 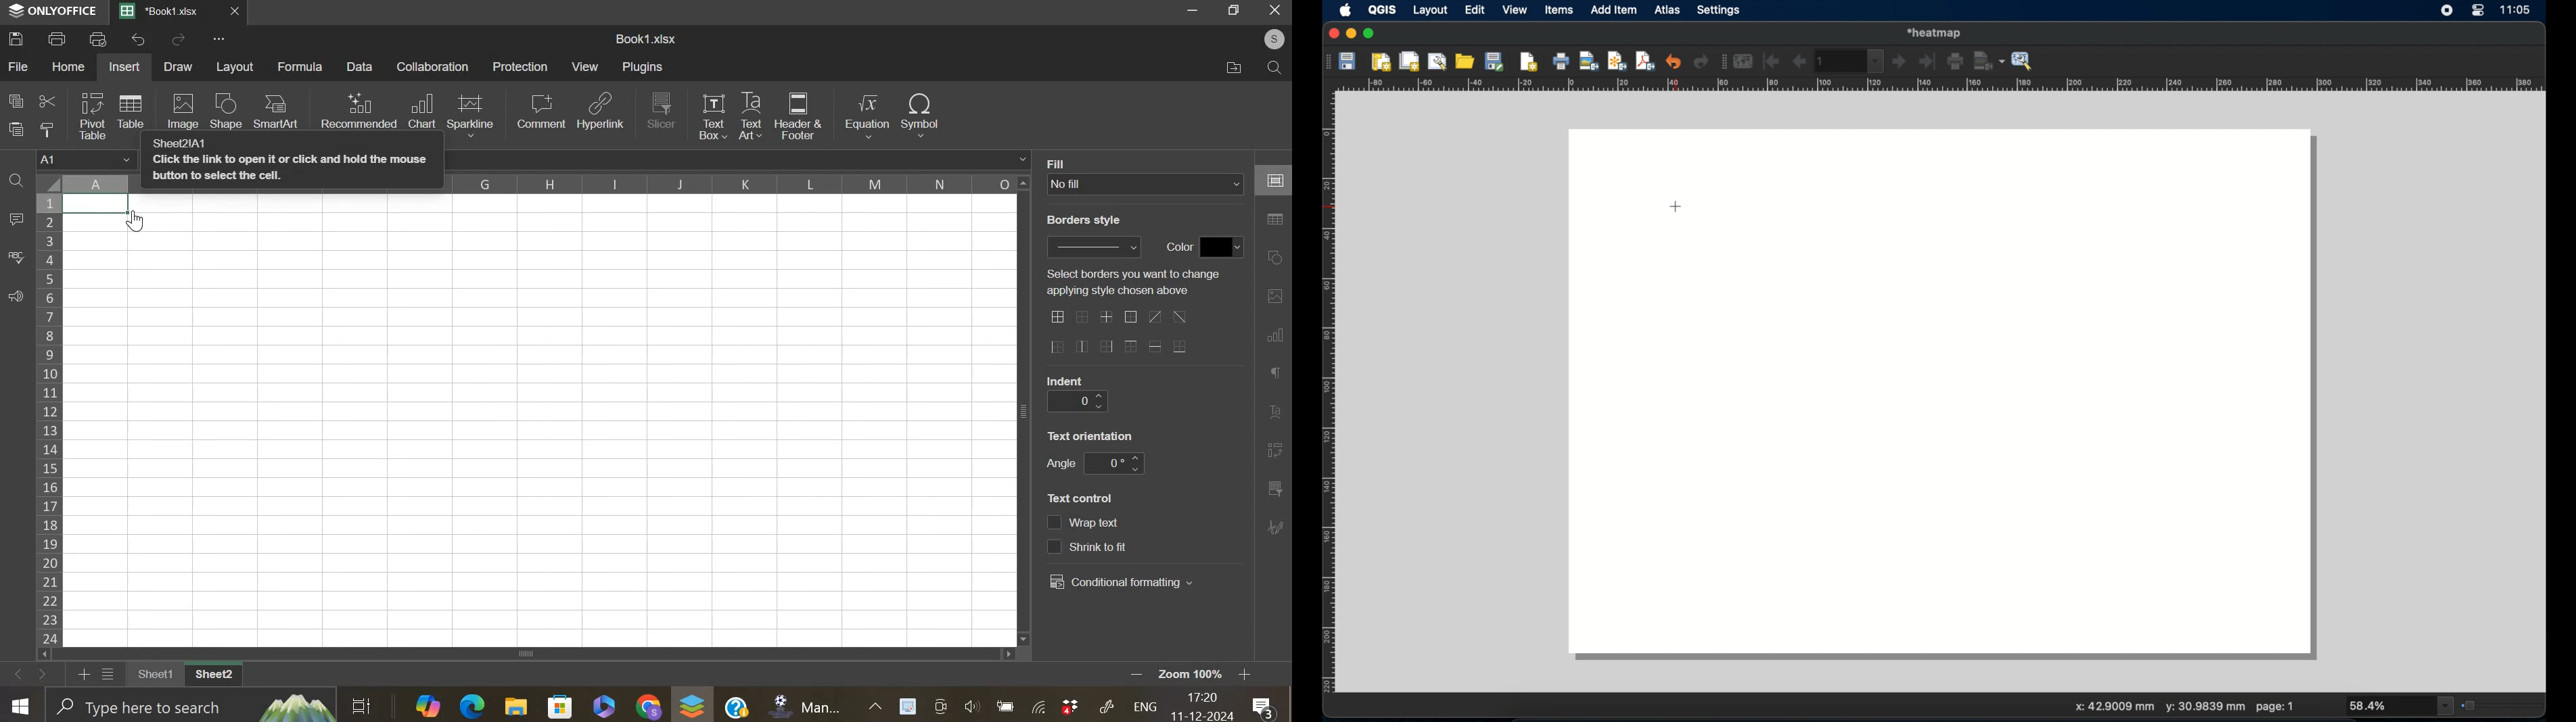 I want to click on cell name, so click(x=87, y=161).